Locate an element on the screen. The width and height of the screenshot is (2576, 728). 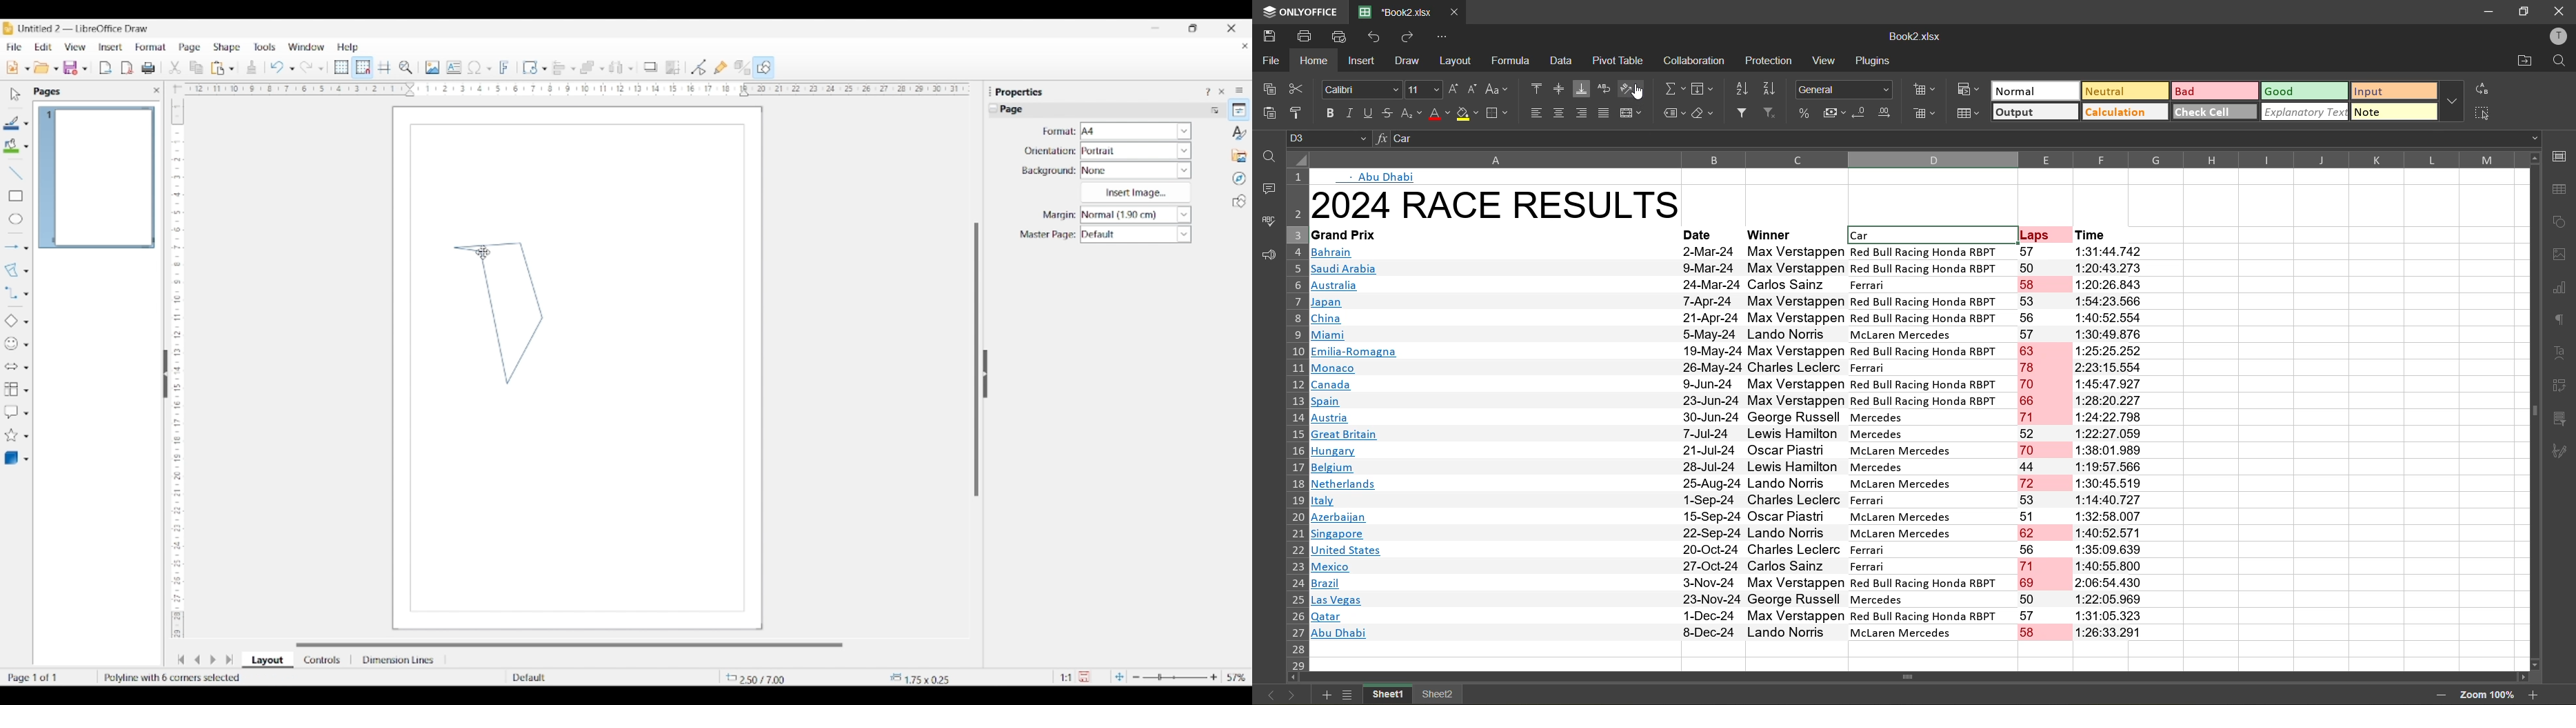
Close sidebar deck is located at coordinates (1222, 91).